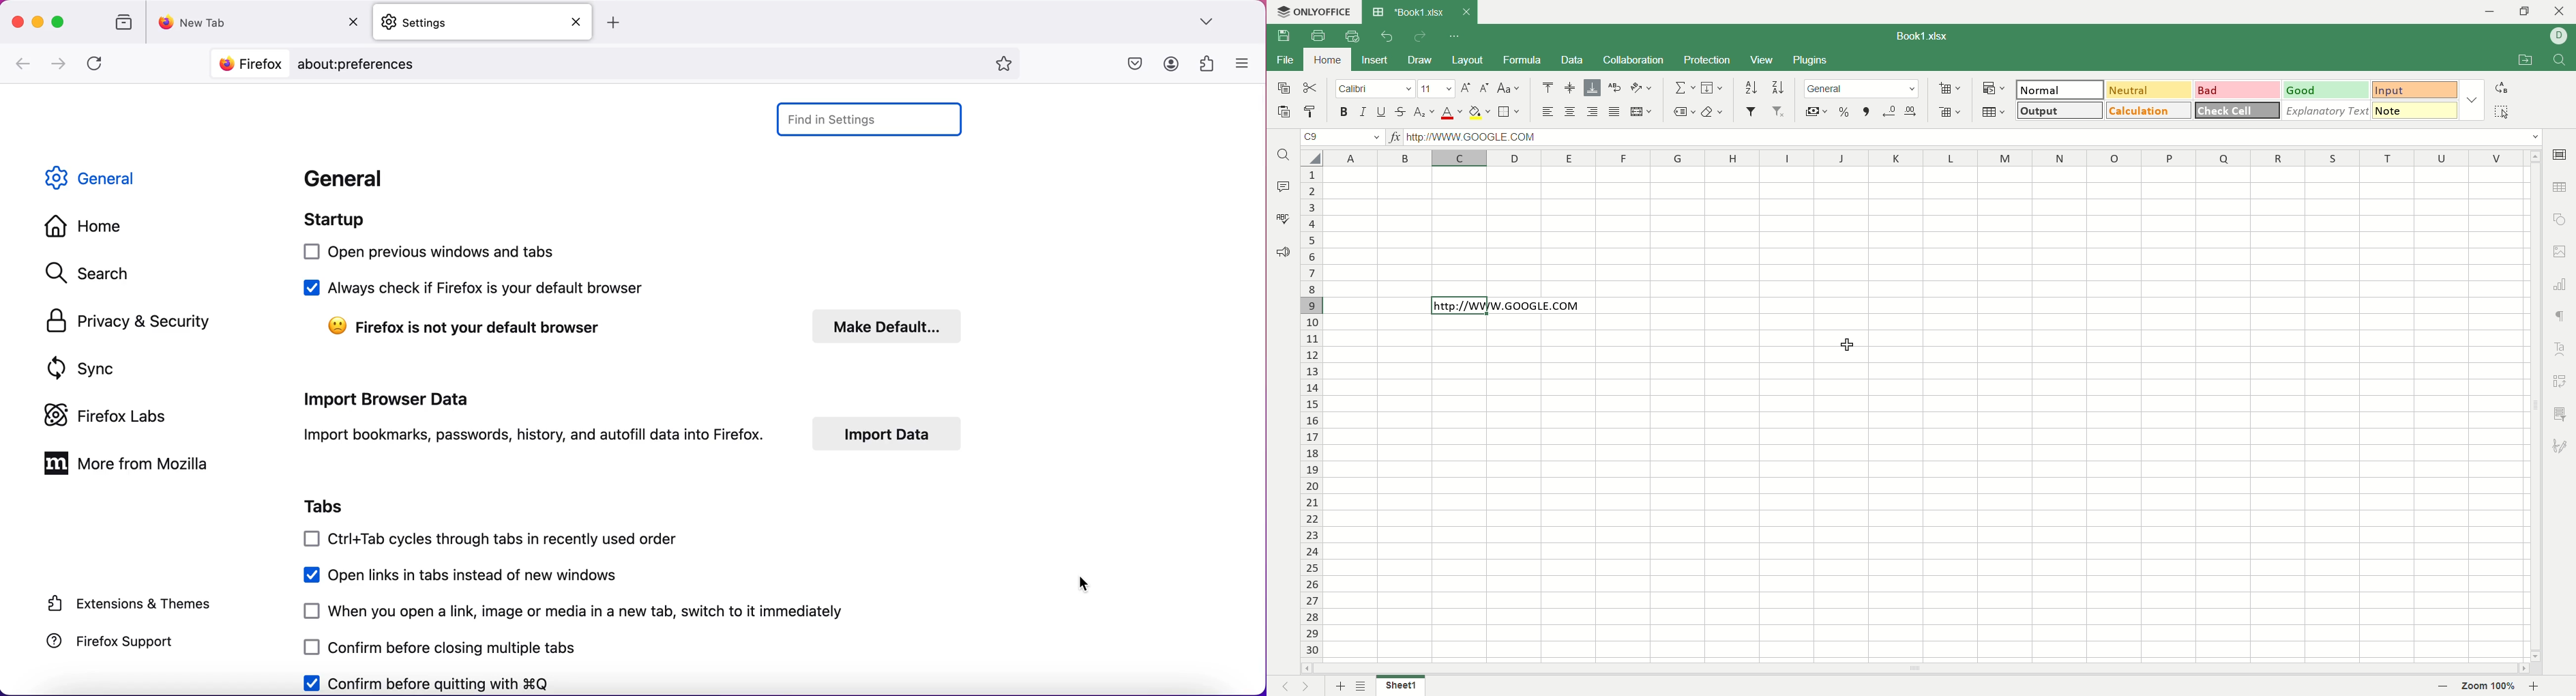  What do you see at coordinates (1814, 113) in the screenshot?
I see `currency style` at bounding box center [1814, 113].